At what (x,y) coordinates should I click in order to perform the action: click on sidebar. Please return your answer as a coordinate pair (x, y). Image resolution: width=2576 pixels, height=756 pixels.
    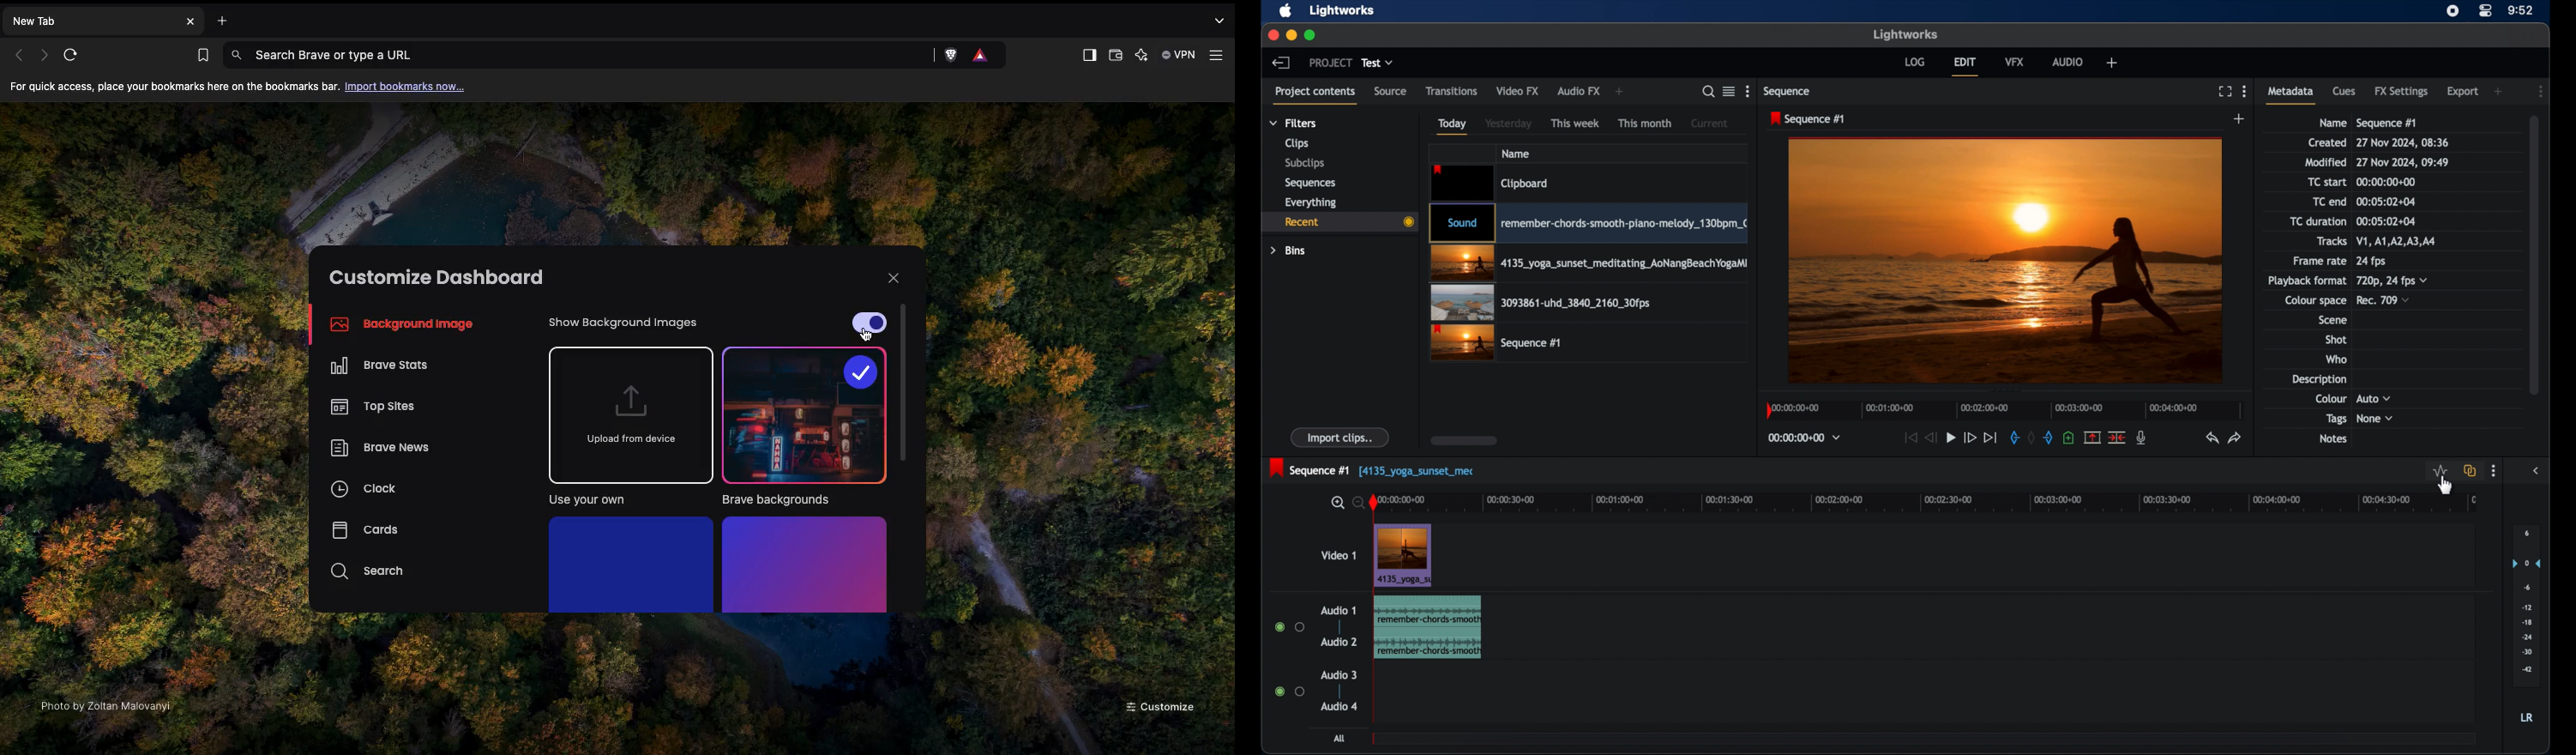
    Looking at the image, I should click on (2536, 471).